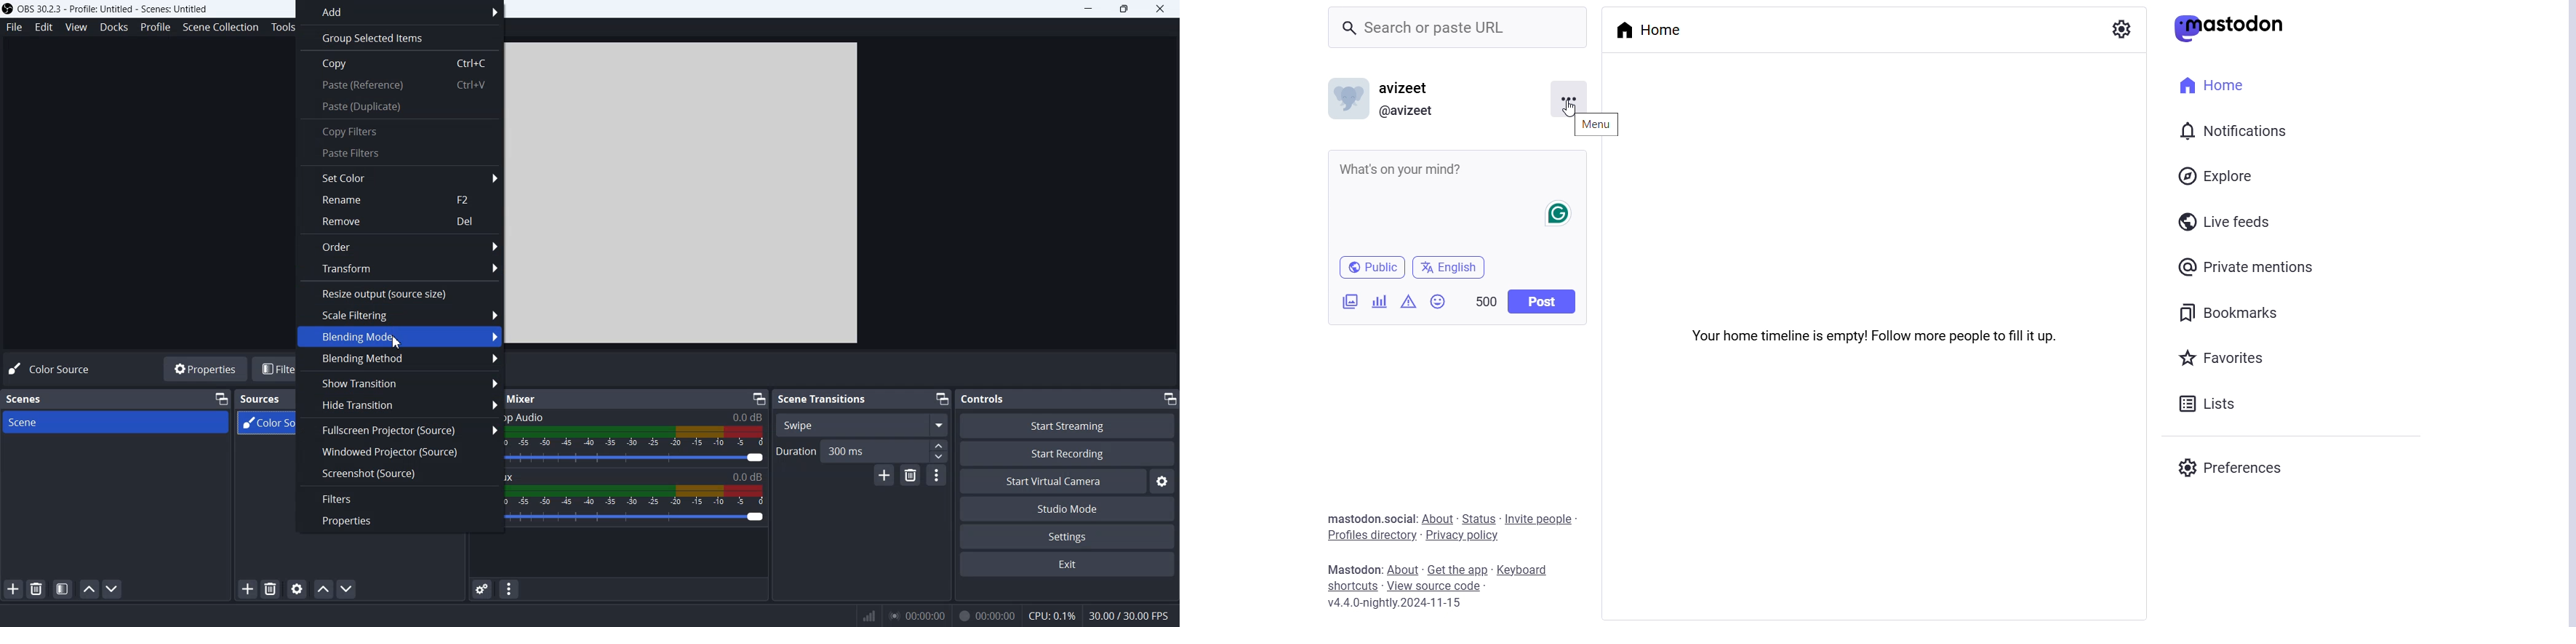 The height and width of the screenshot is (644, 2576). Describe the element at coordinates (482, 589) in the screenshot. I see `Advance Audio Properties` at that location.